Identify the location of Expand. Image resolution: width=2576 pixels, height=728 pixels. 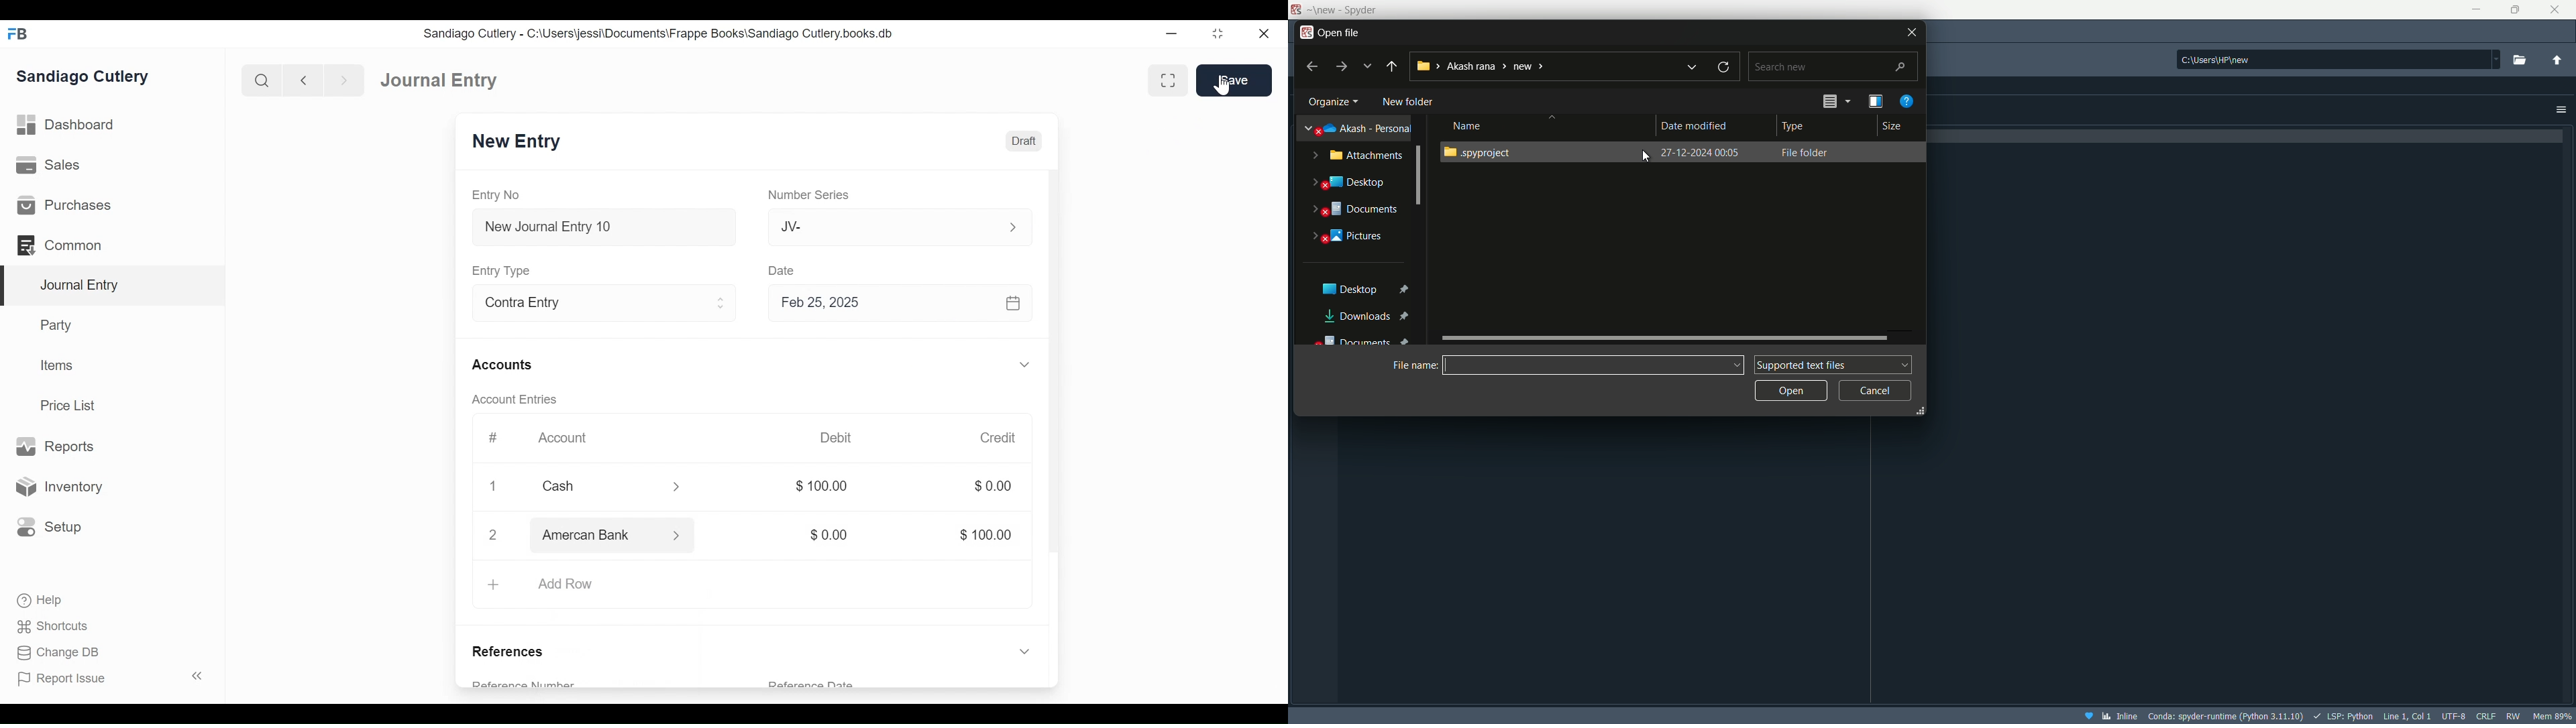
(1024, 365).